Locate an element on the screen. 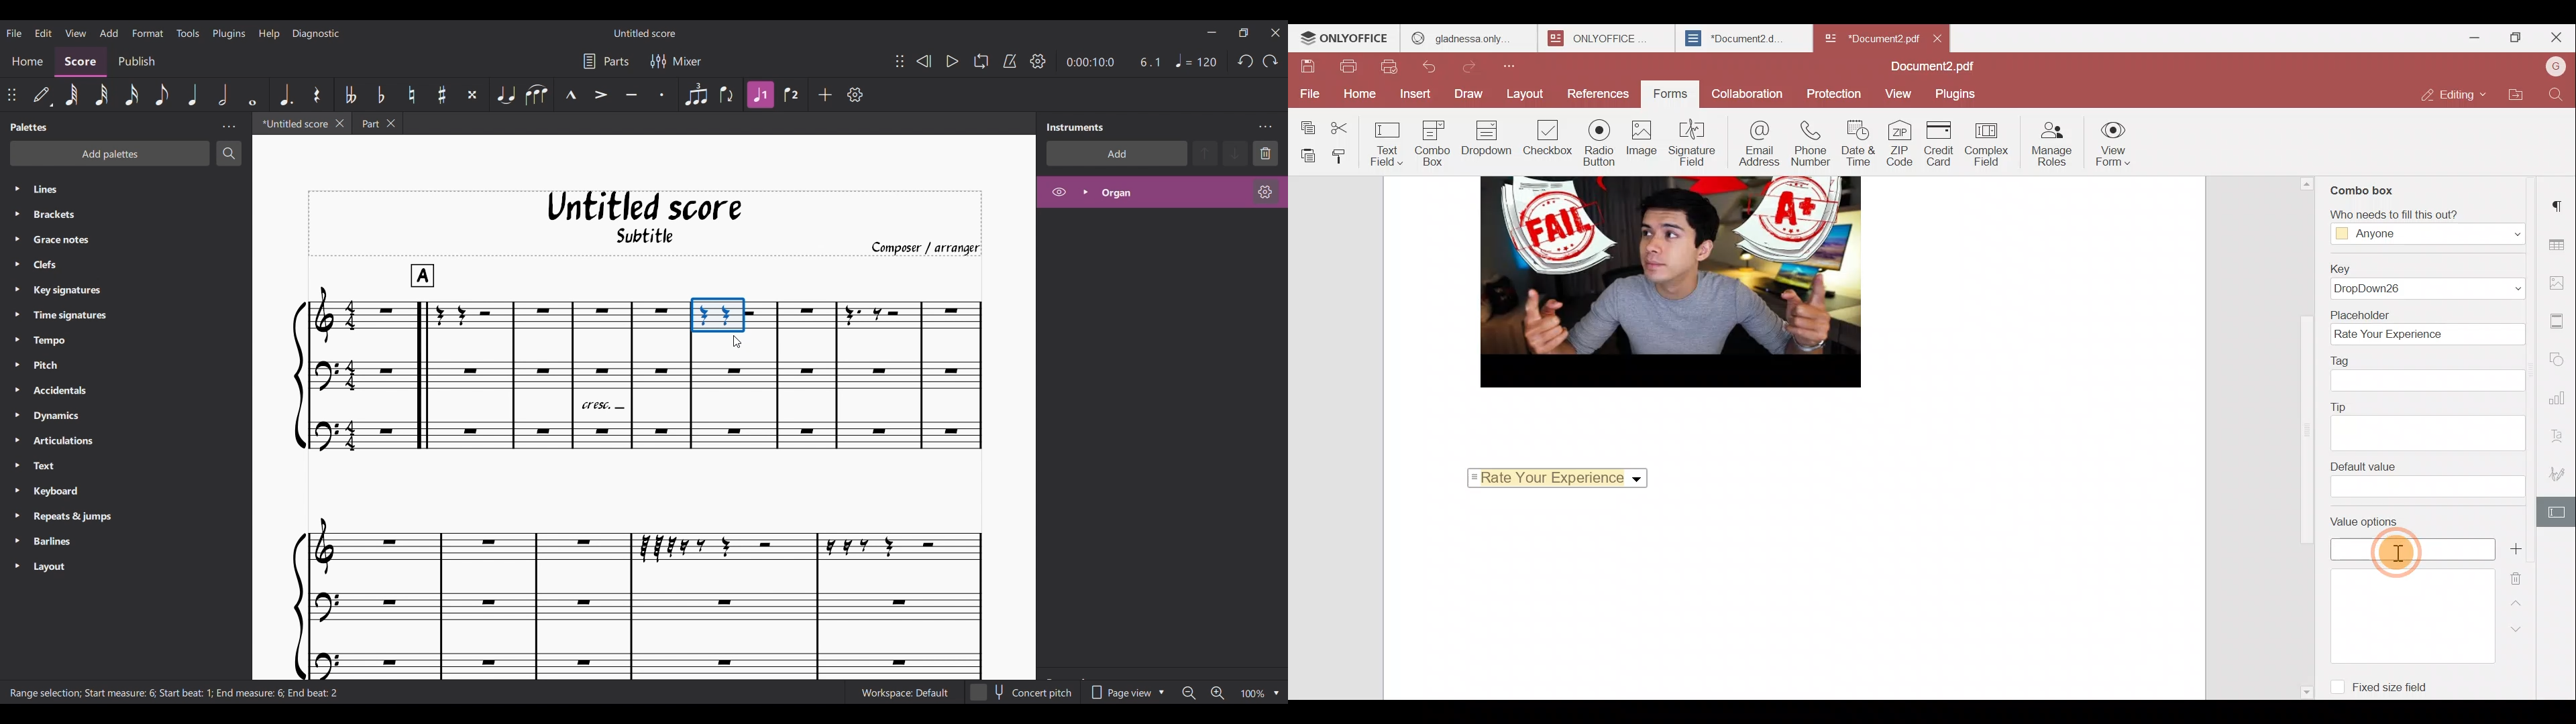  List of palettes is located at coordinates (140, 378).